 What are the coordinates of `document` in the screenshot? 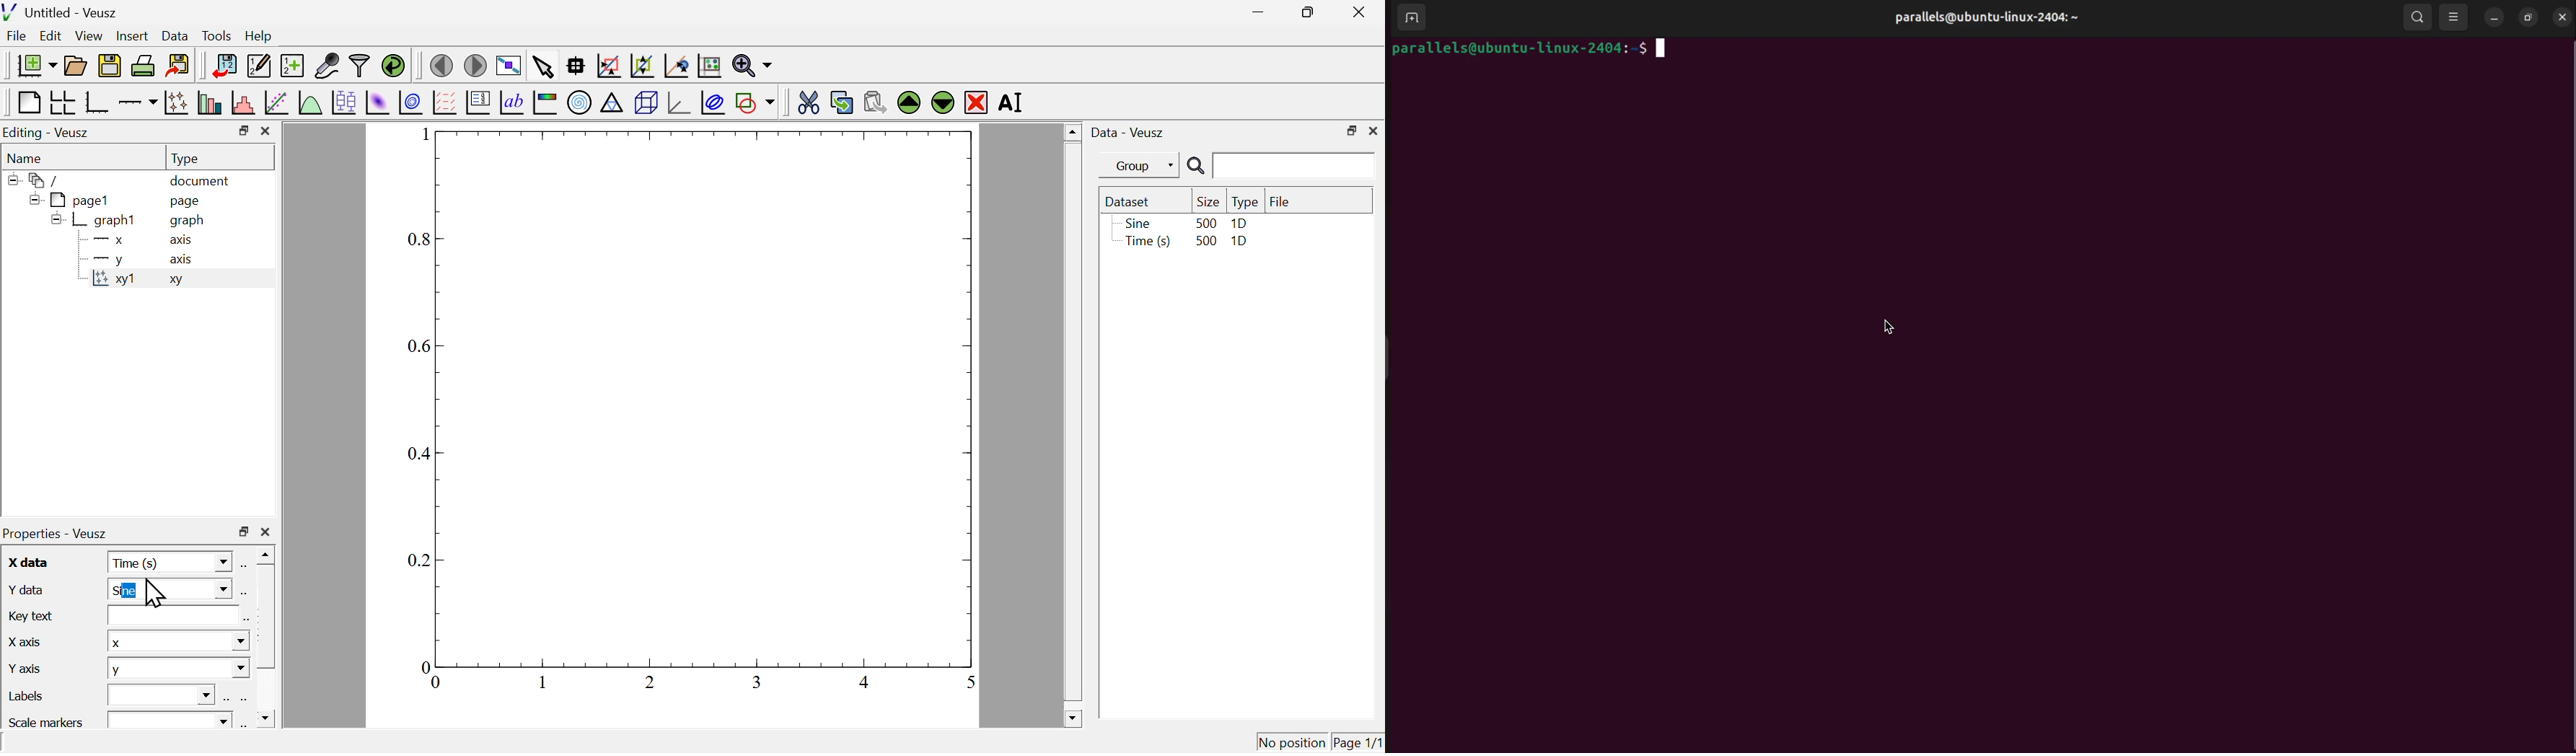 It's located at (201, 182).